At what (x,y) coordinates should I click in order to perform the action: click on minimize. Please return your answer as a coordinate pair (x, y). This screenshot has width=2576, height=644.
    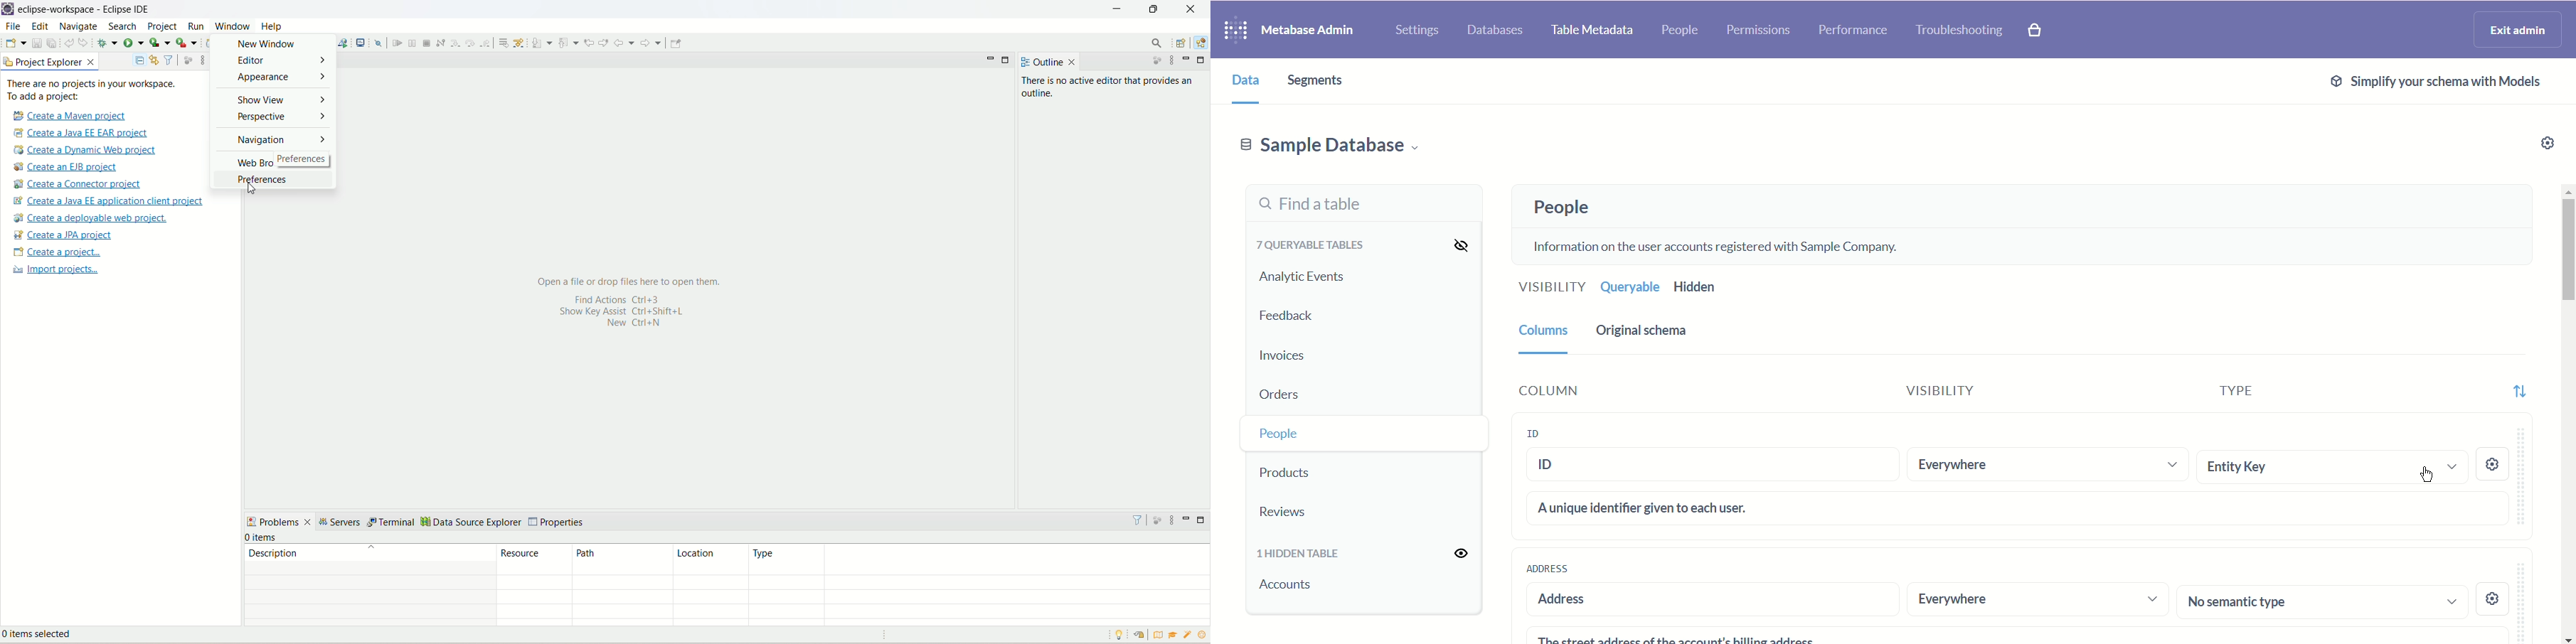
    Looking at the image, I should click on (1188, 59).